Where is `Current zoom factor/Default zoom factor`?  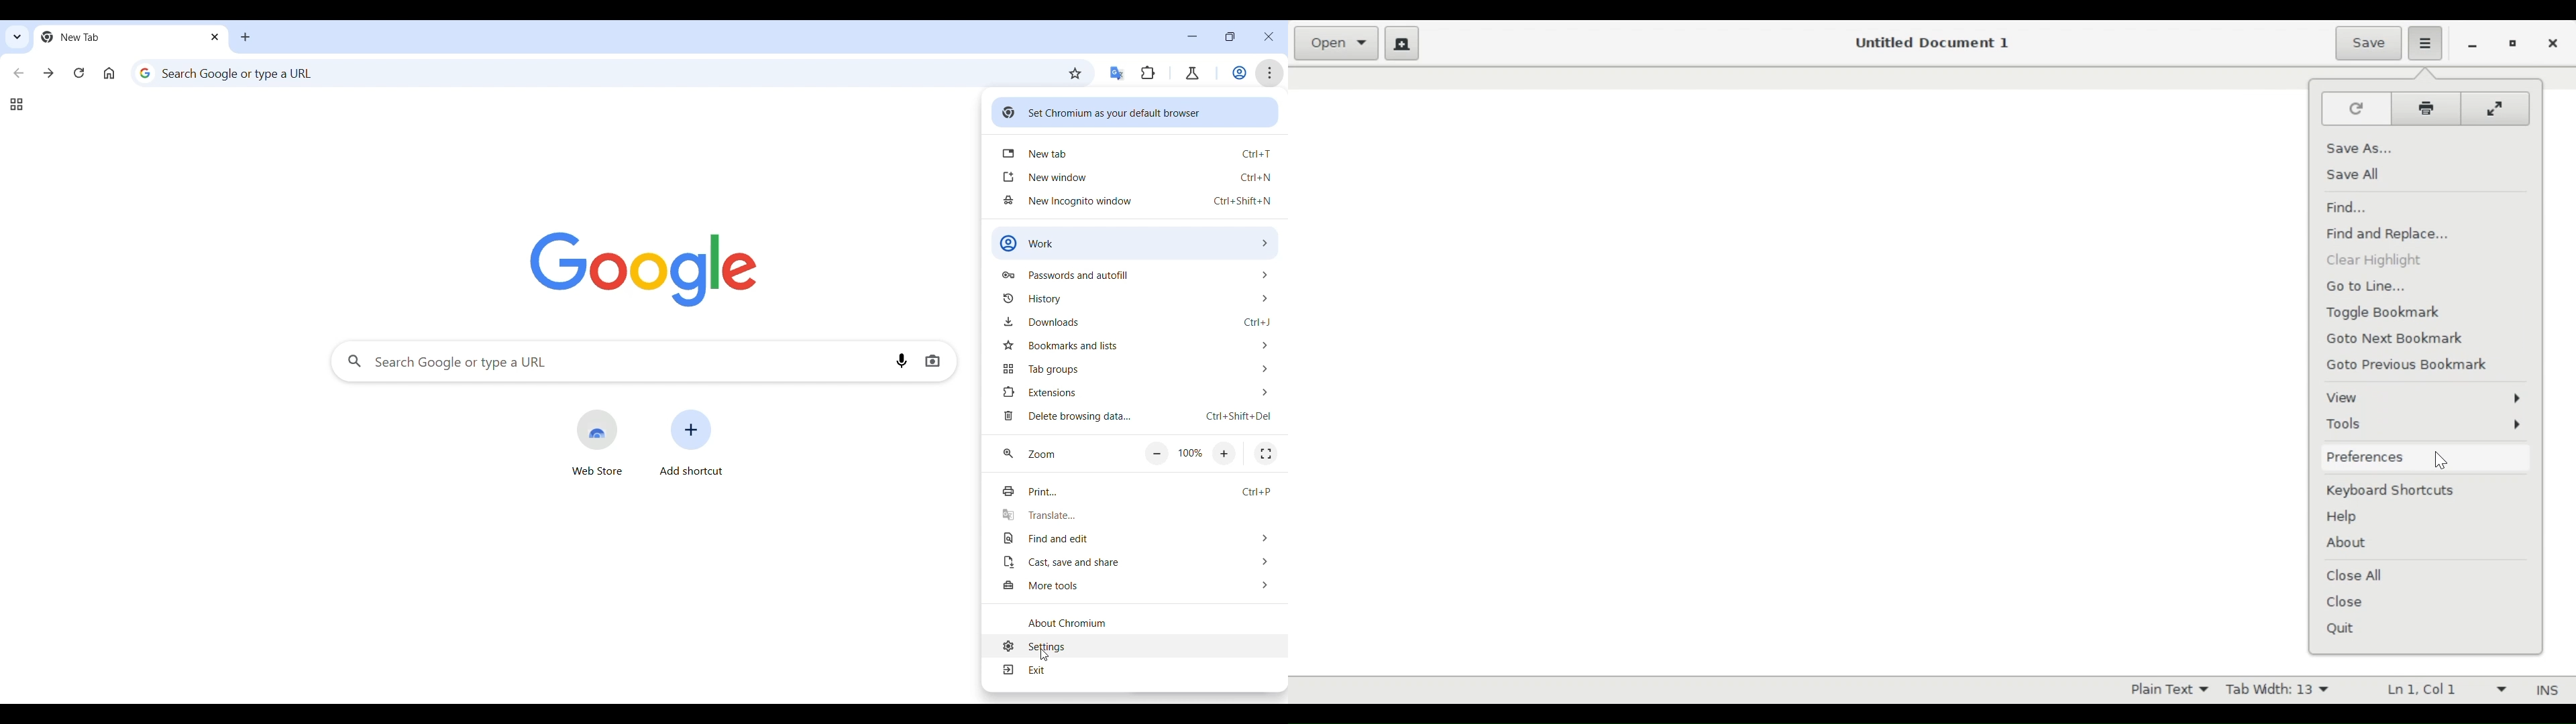
Current zoom factor/Default zoom factor is located at coordinates (1191, 453).